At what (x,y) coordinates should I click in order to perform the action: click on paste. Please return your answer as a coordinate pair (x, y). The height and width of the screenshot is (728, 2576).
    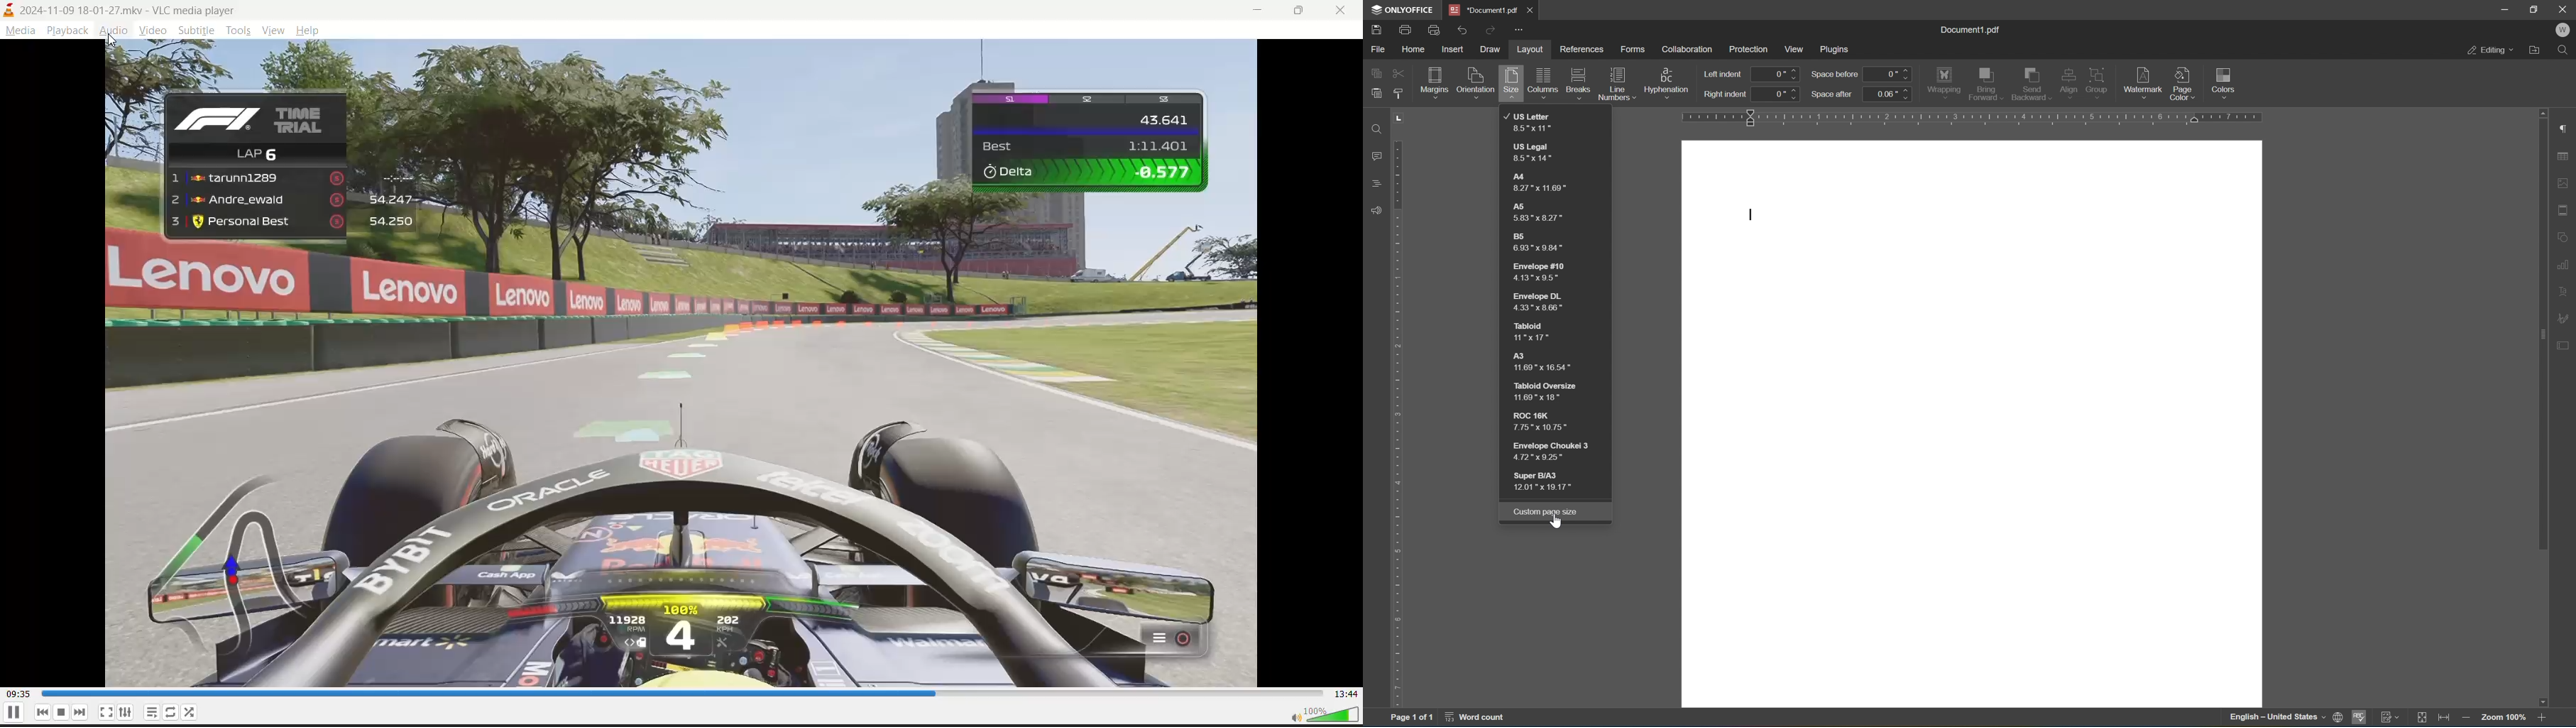
    Looking at the image, I should click on (1376, 93).